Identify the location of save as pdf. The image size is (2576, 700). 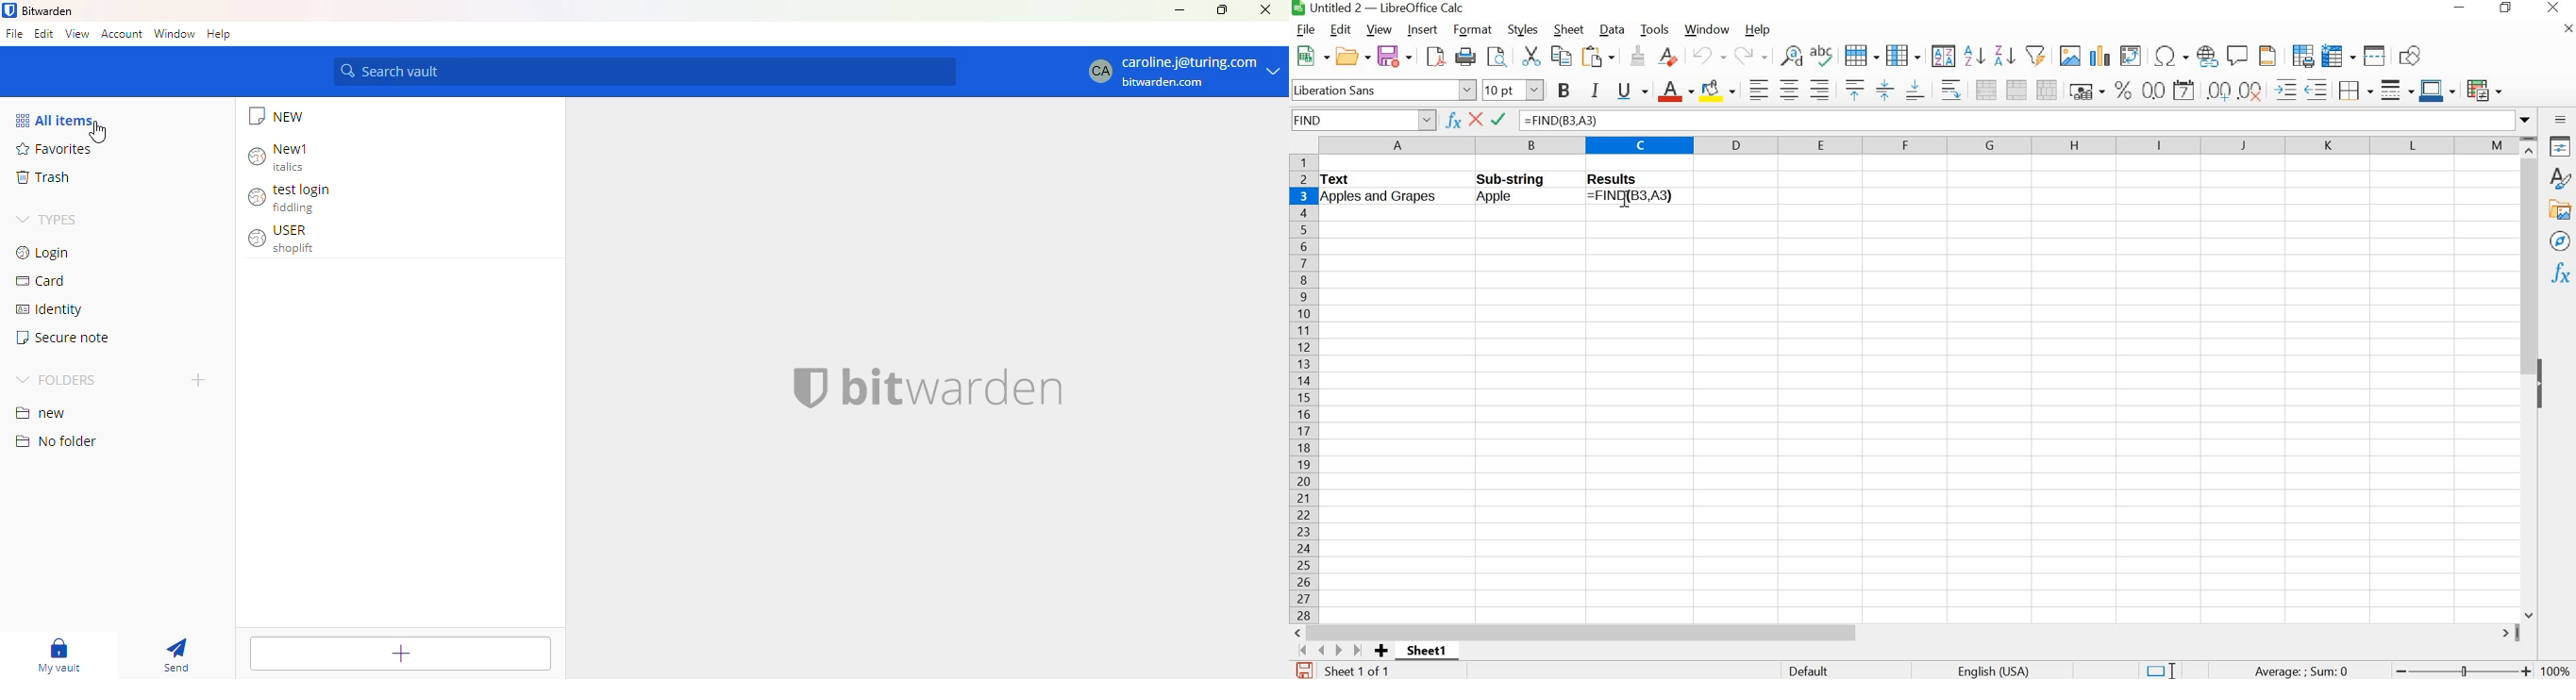
(1433, 56).